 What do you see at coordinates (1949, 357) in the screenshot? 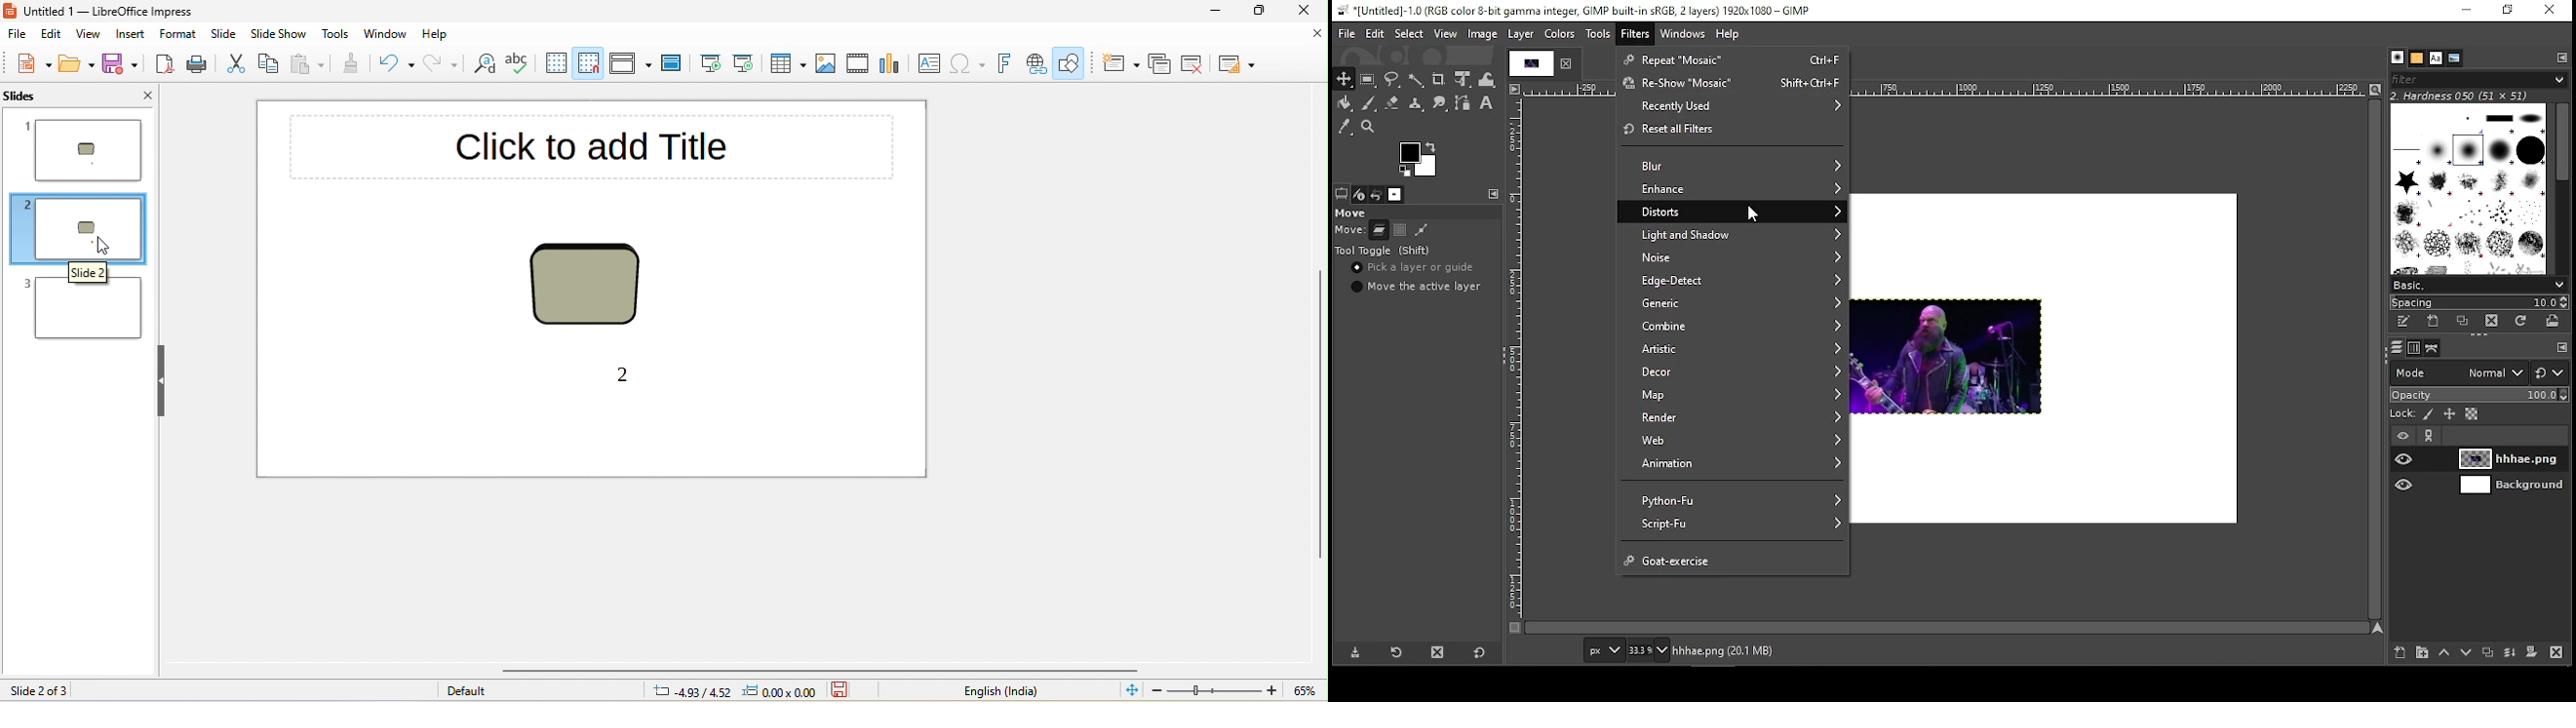
I see `image` at bounding box center [1949, 357].